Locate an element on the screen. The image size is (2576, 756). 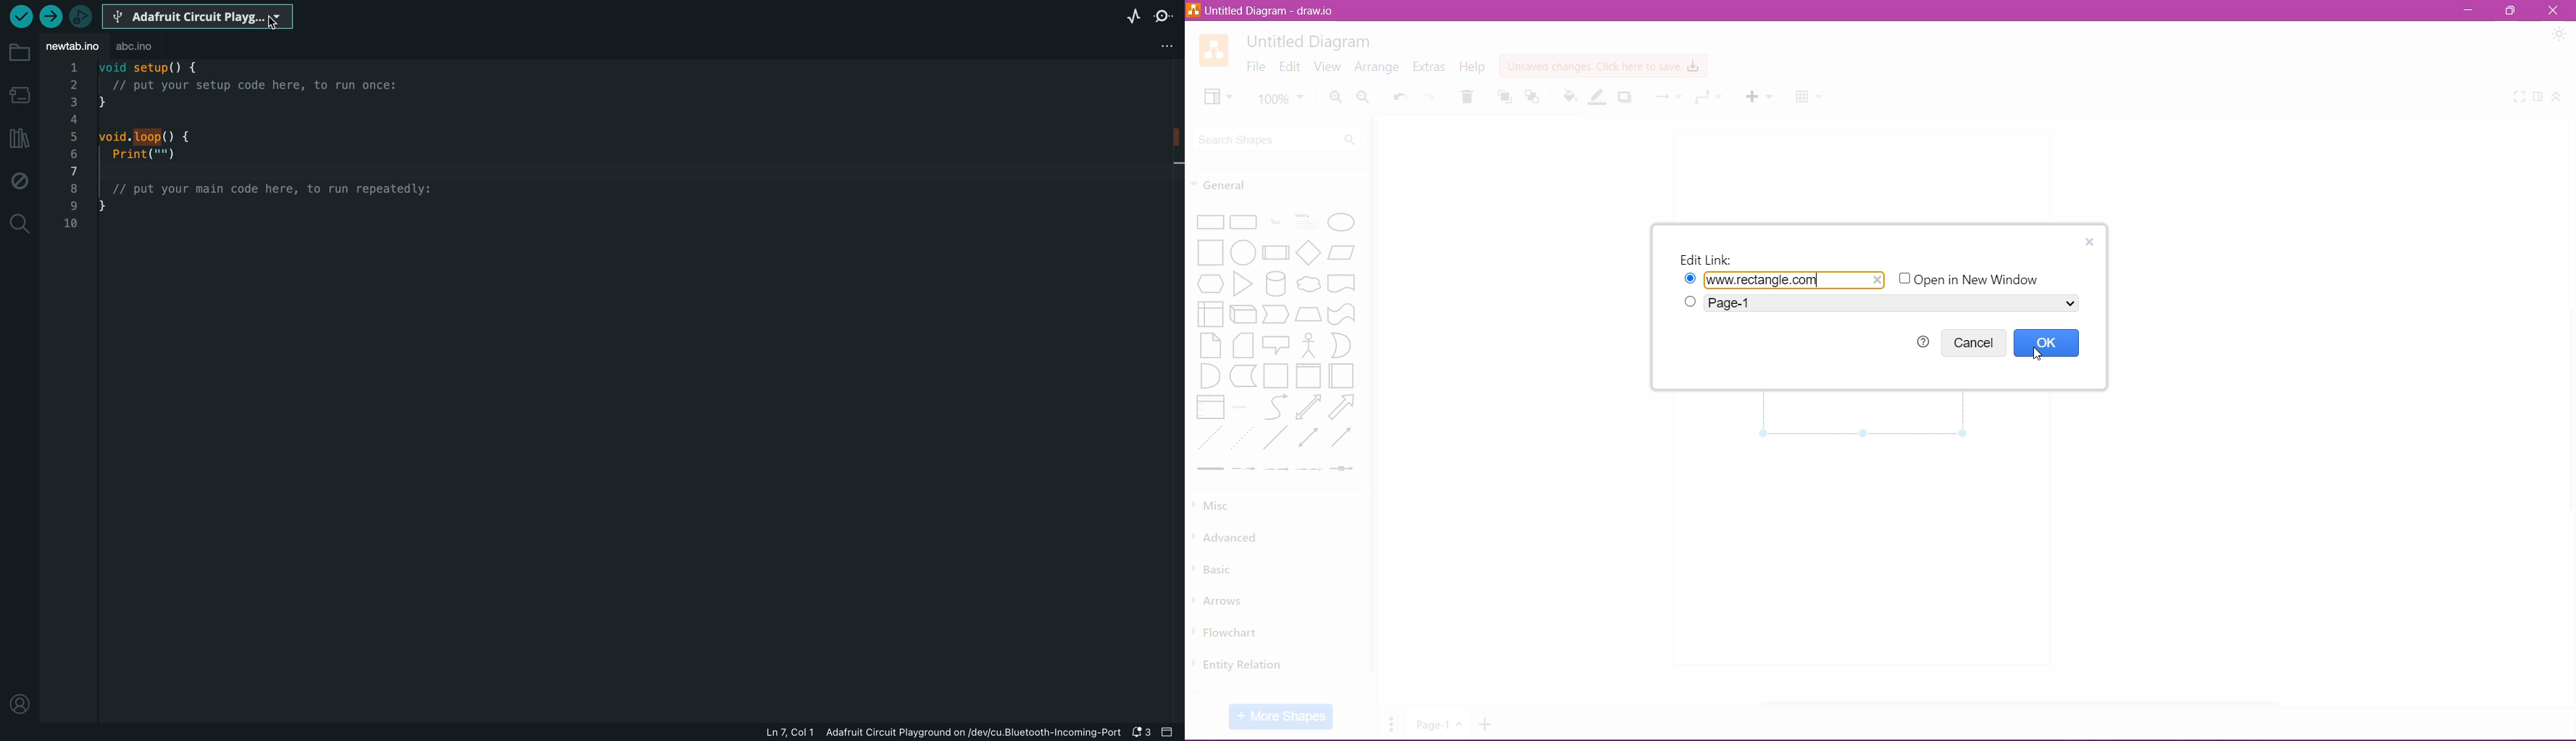
Help is located at coordinates (1473, 67).